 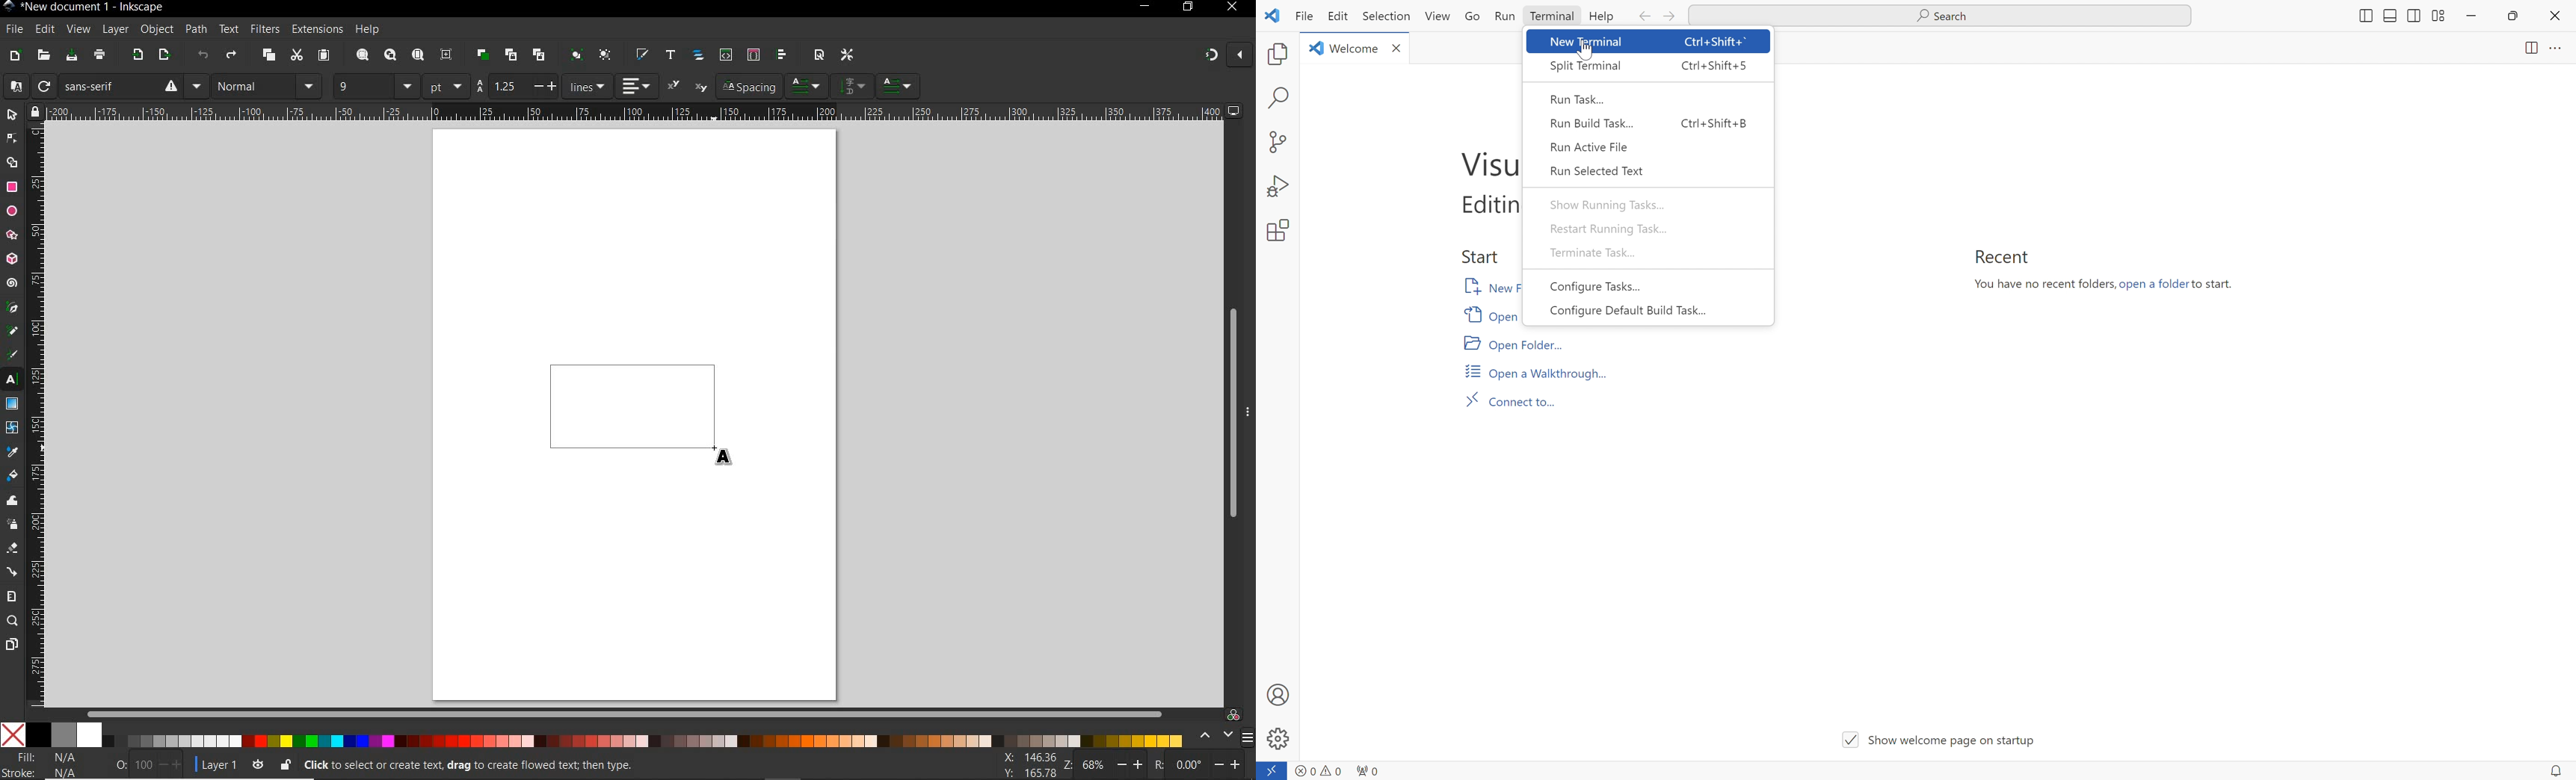 I want to click on menu, so click(x=853, y=85).